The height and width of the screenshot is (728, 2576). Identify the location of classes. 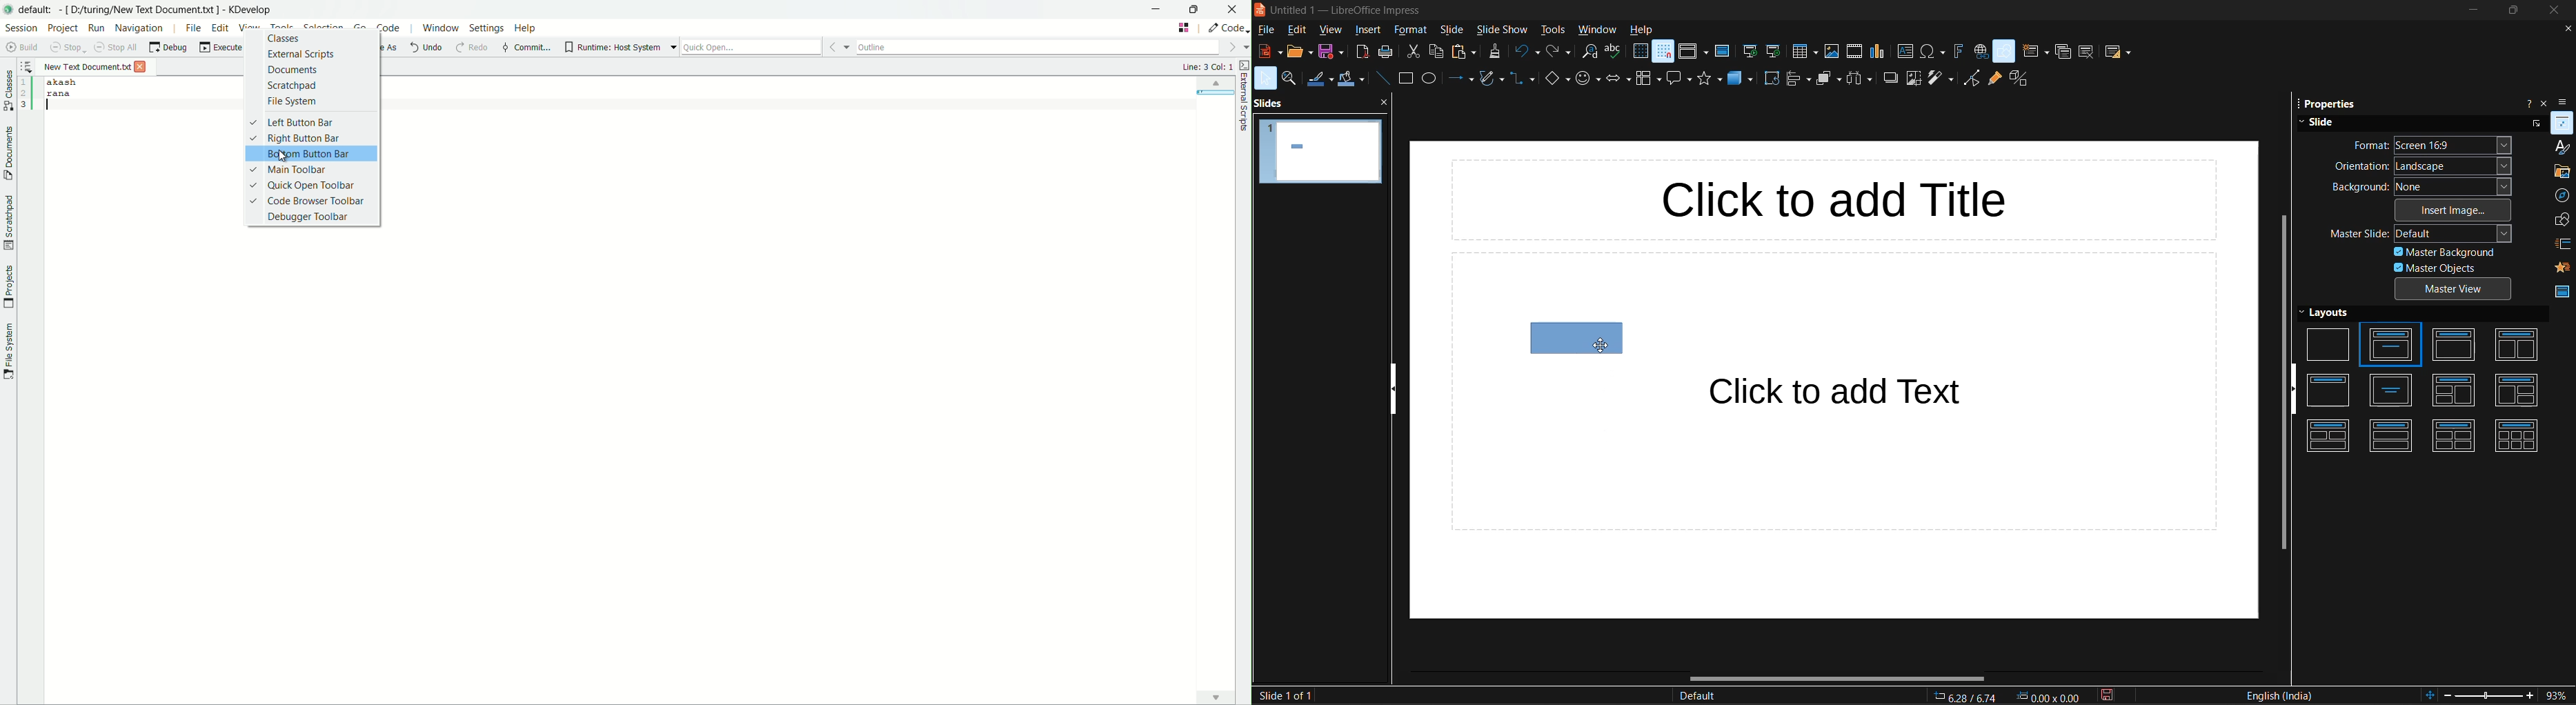
(284, 39).